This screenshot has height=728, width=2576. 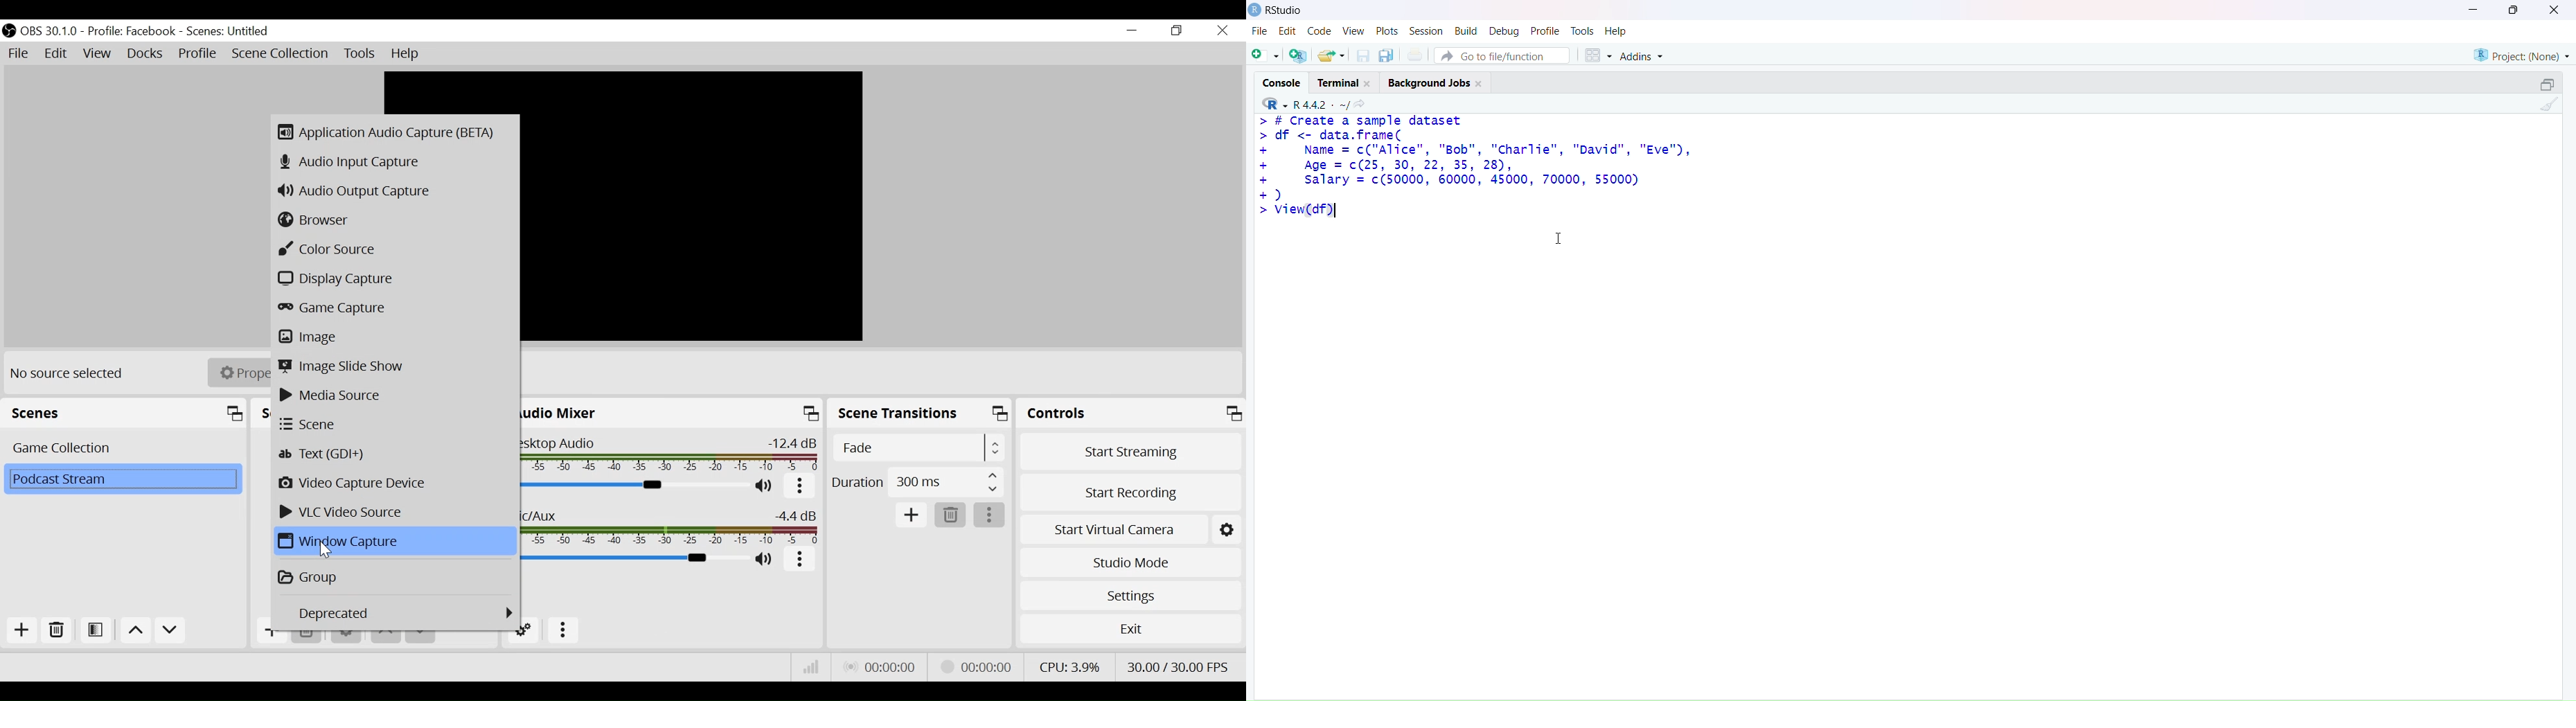 What do you see at coordinates (95, 630) in the screenshot?
I see `Open Scene Filter` at bounding box center [95, 630].